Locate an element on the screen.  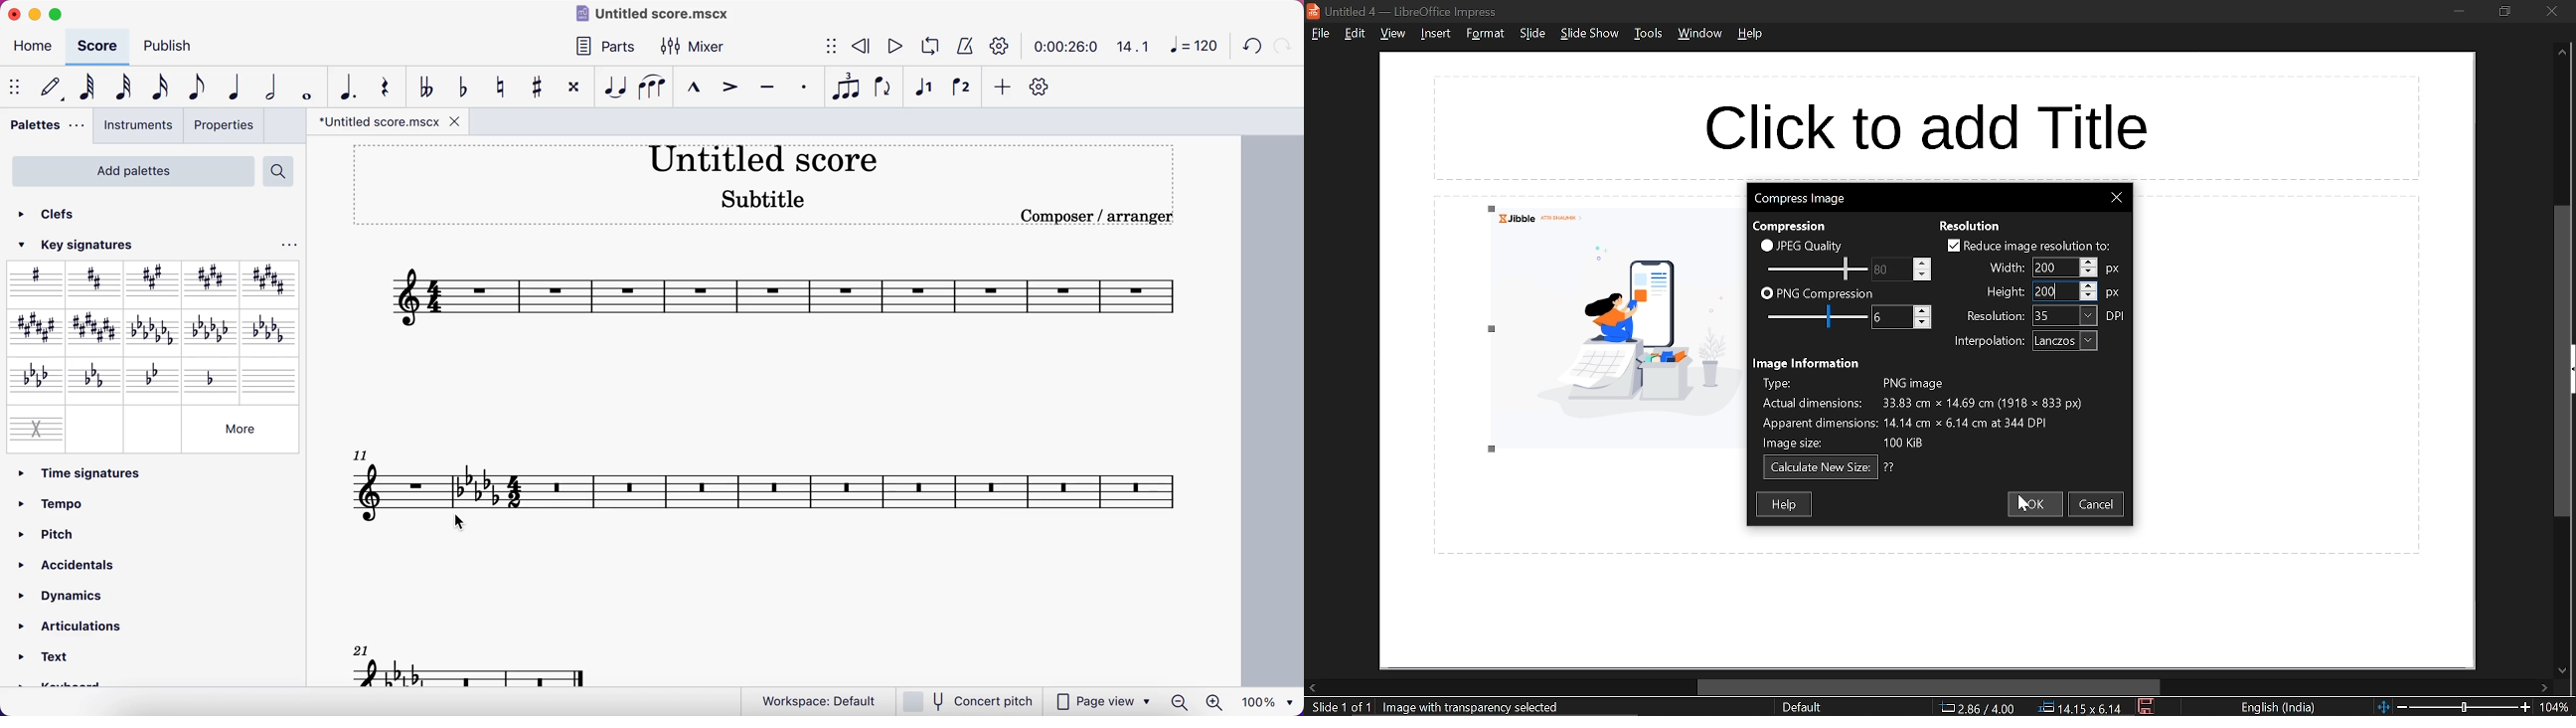
 width is located at coordinates (2053, 268).